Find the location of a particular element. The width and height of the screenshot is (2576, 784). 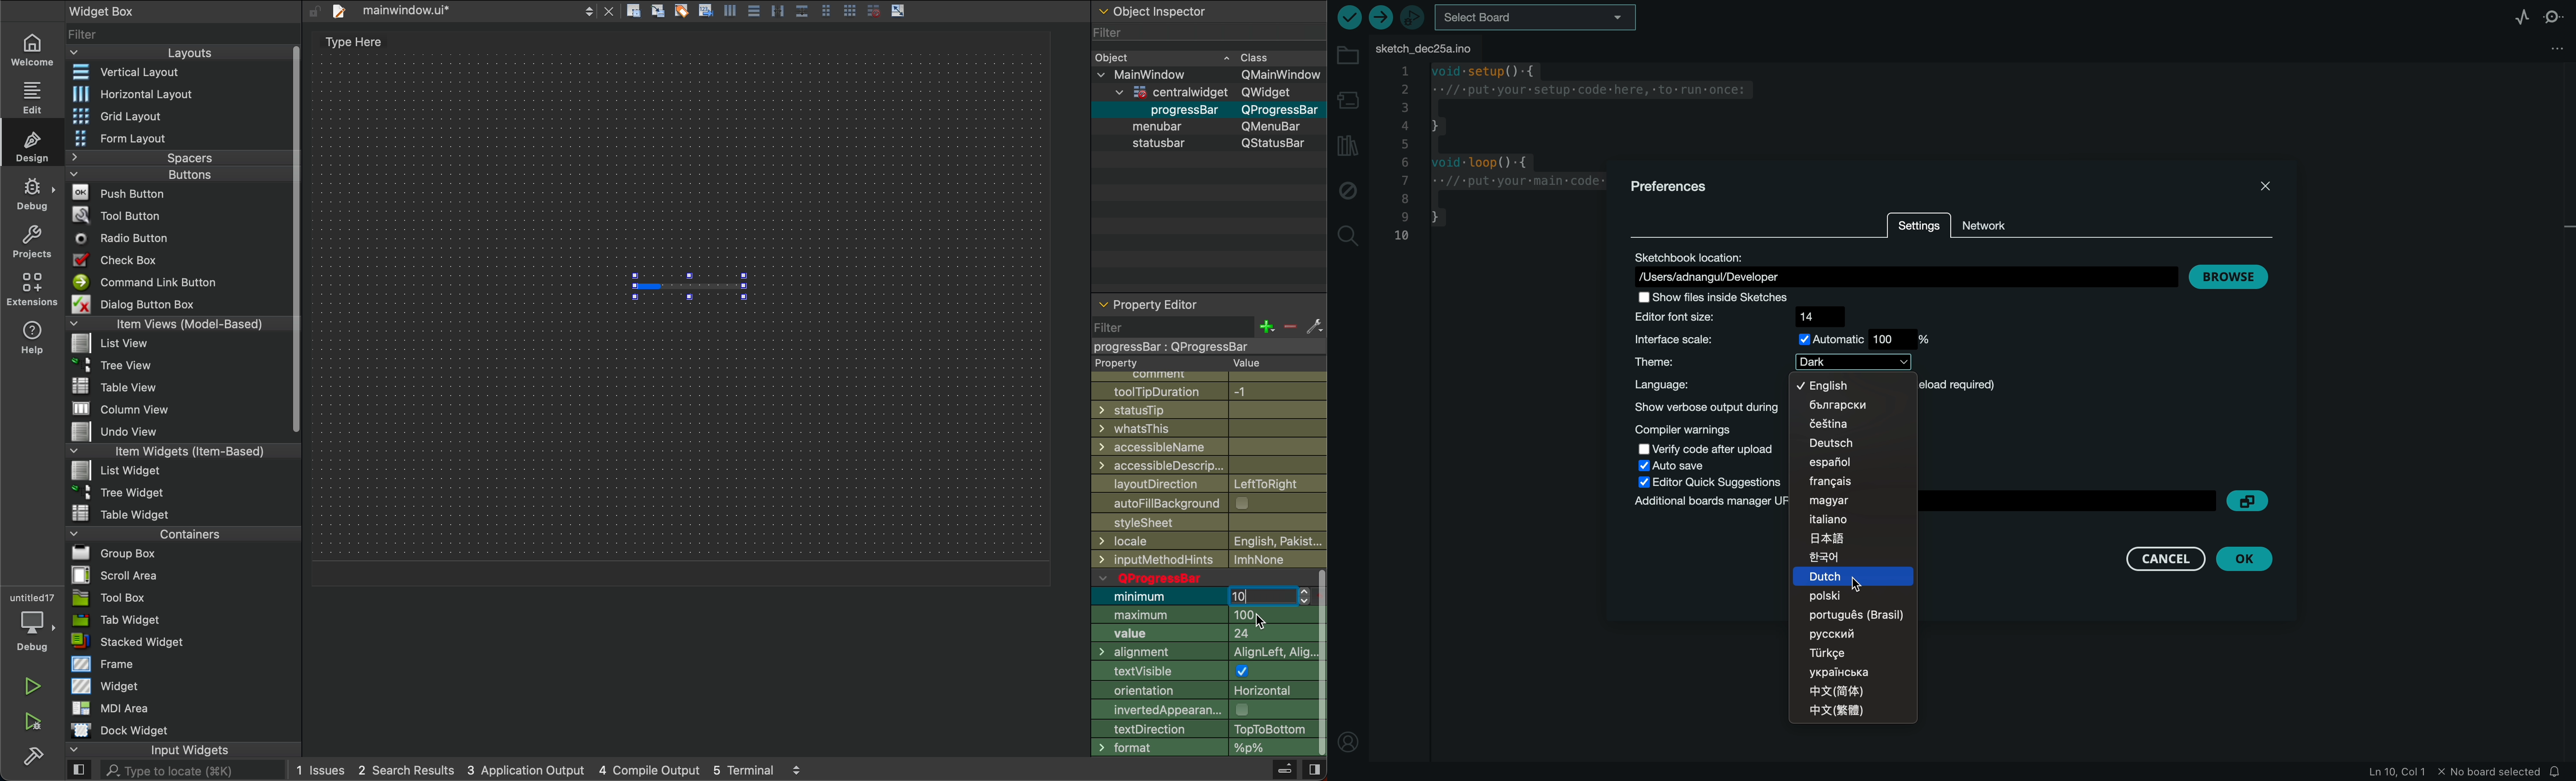

file is located at coordinates (1208, 524).